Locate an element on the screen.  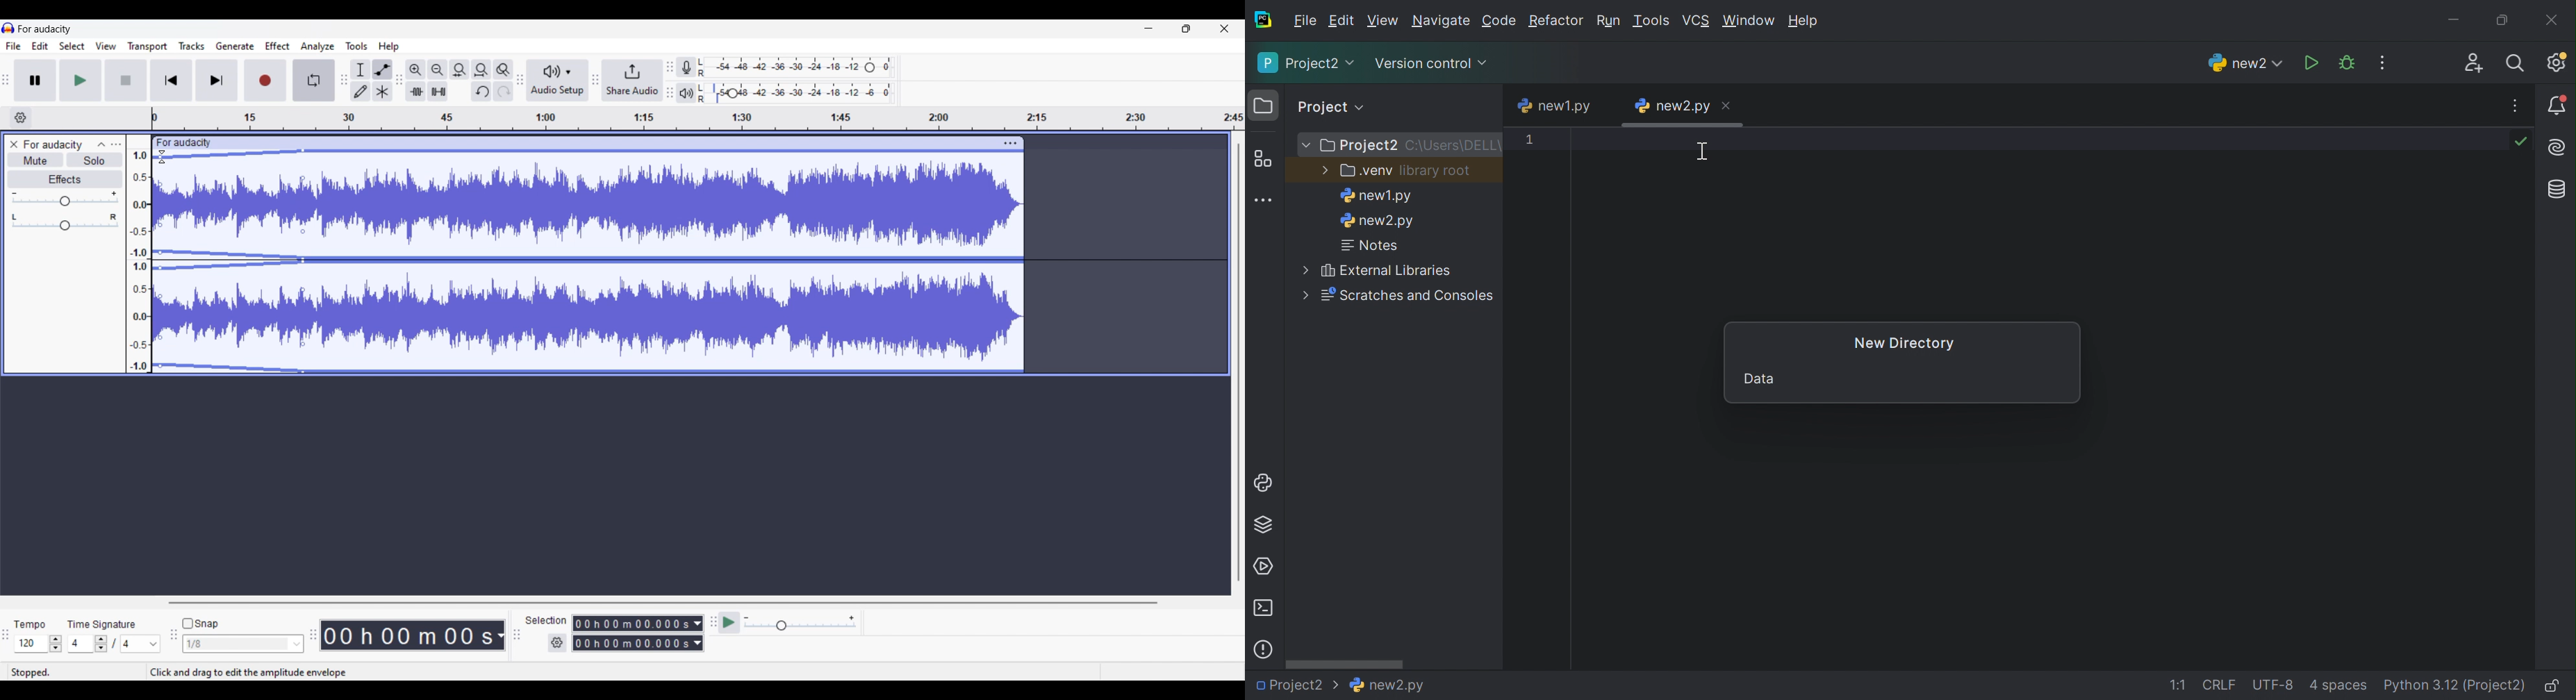
amplitude is located at coordinates (139, 261).